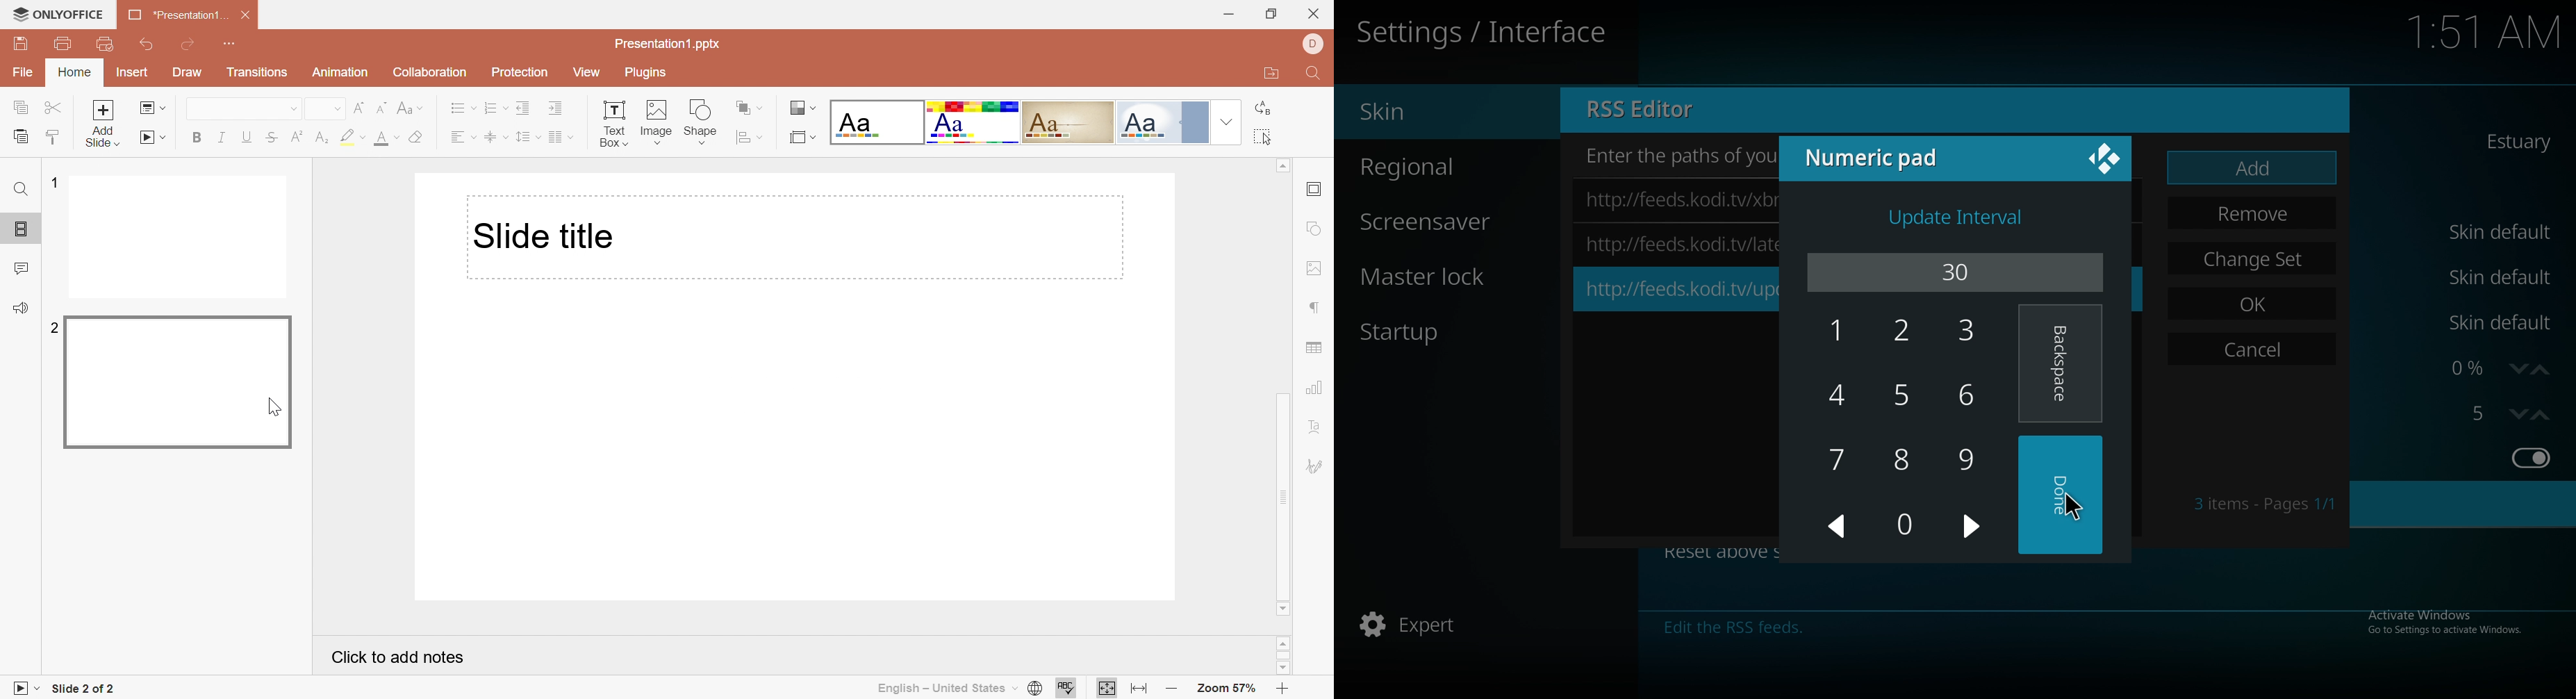  I want to click on Replace, so click(1262, 108).